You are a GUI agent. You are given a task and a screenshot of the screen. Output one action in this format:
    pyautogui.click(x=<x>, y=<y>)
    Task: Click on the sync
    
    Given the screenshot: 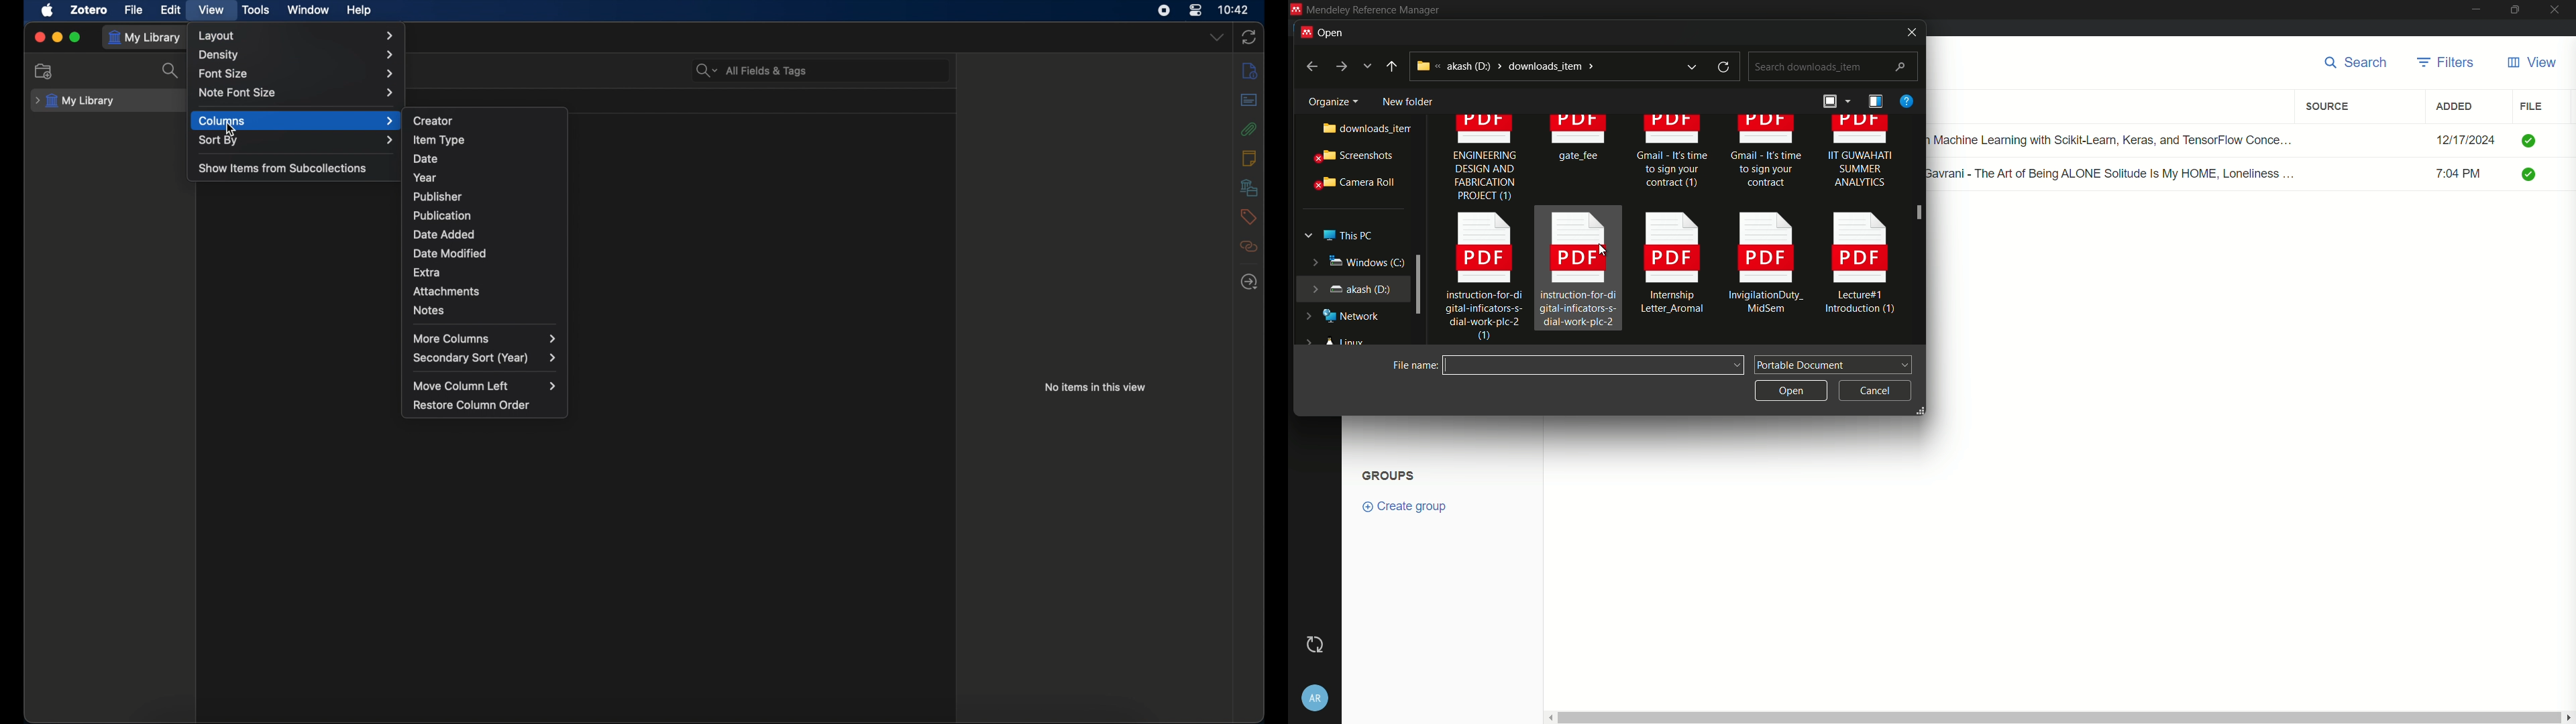 What is the action you would take?
    pyautogui.click(x=1249, y=37)
    